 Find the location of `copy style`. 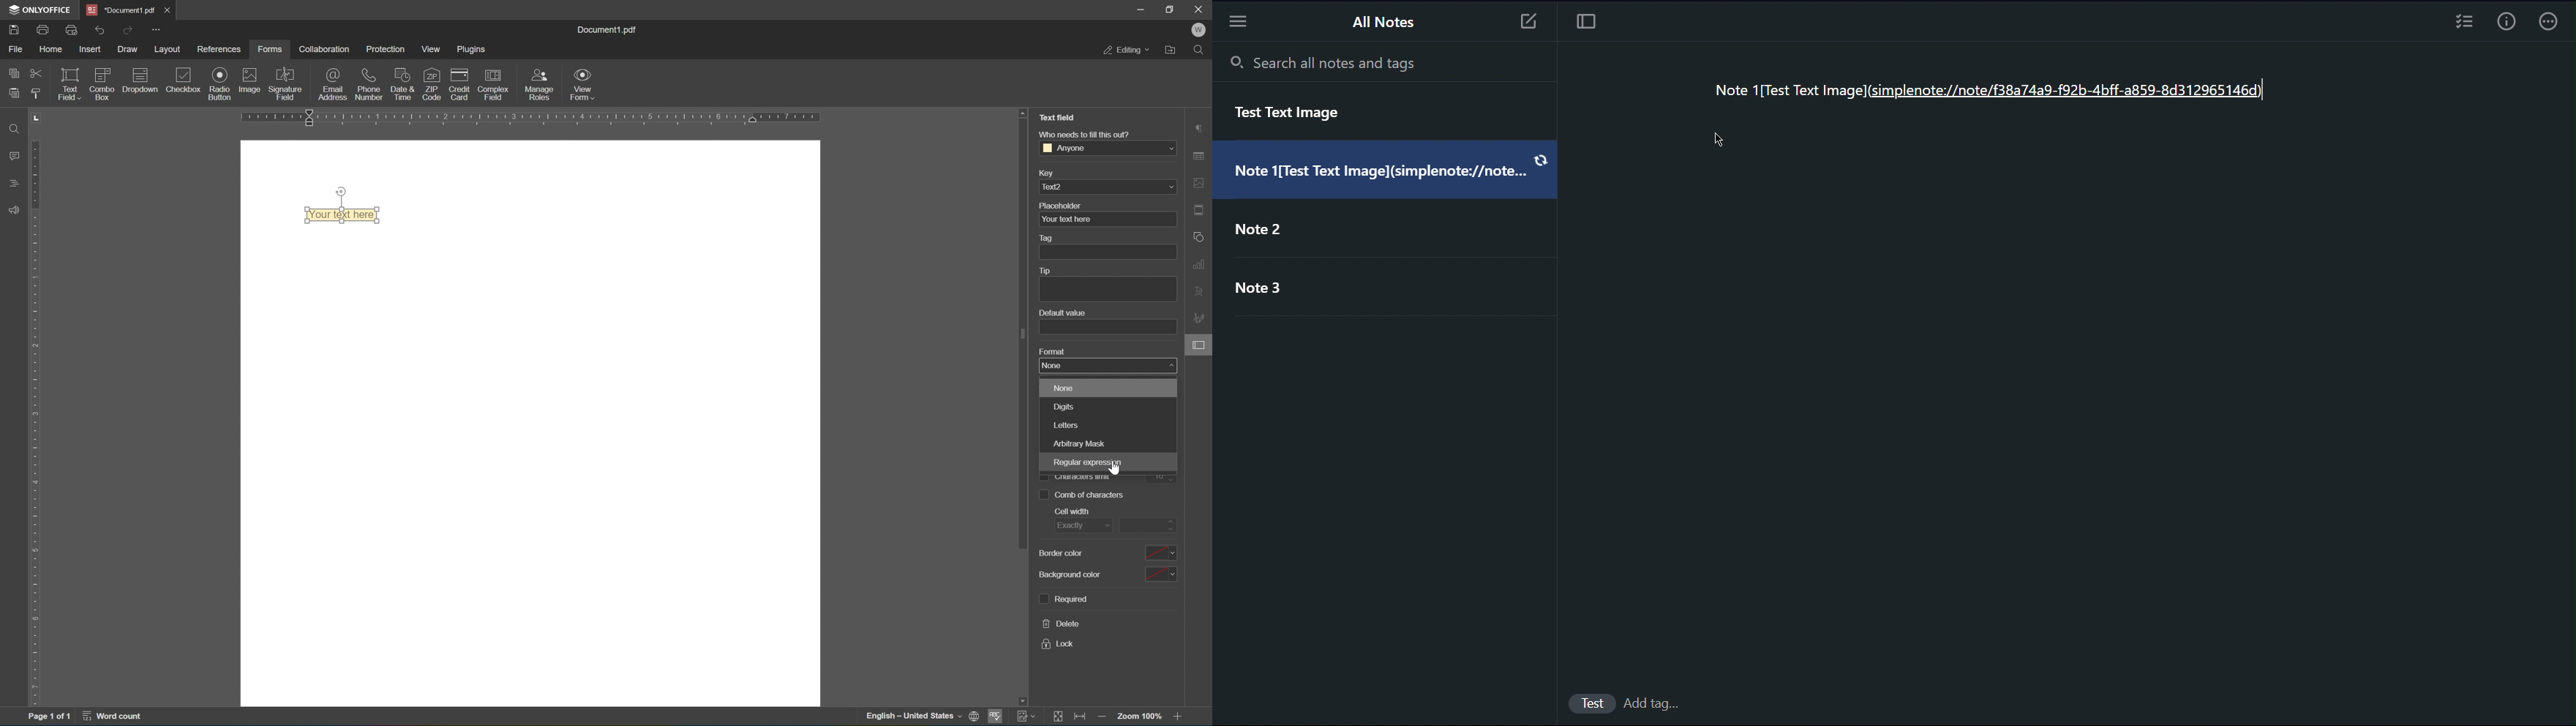

copy style is located at coordinates (35, 96).